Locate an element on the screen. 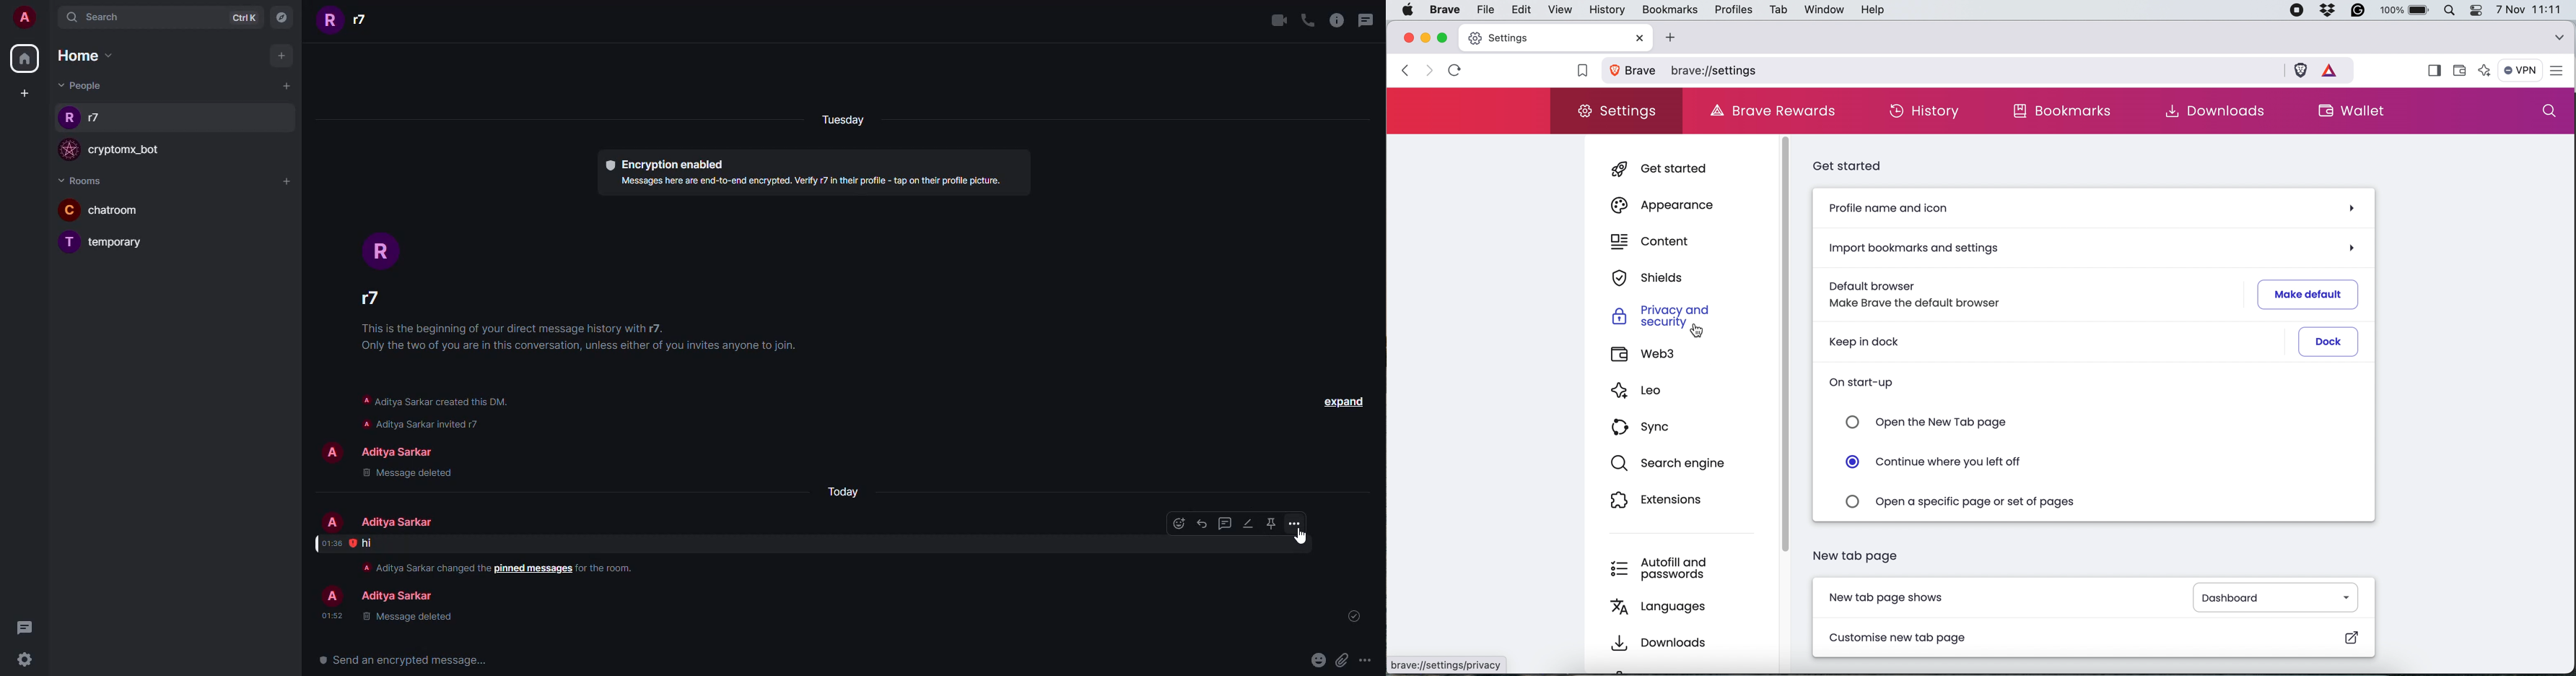  time is located at coordinates (331, 543).